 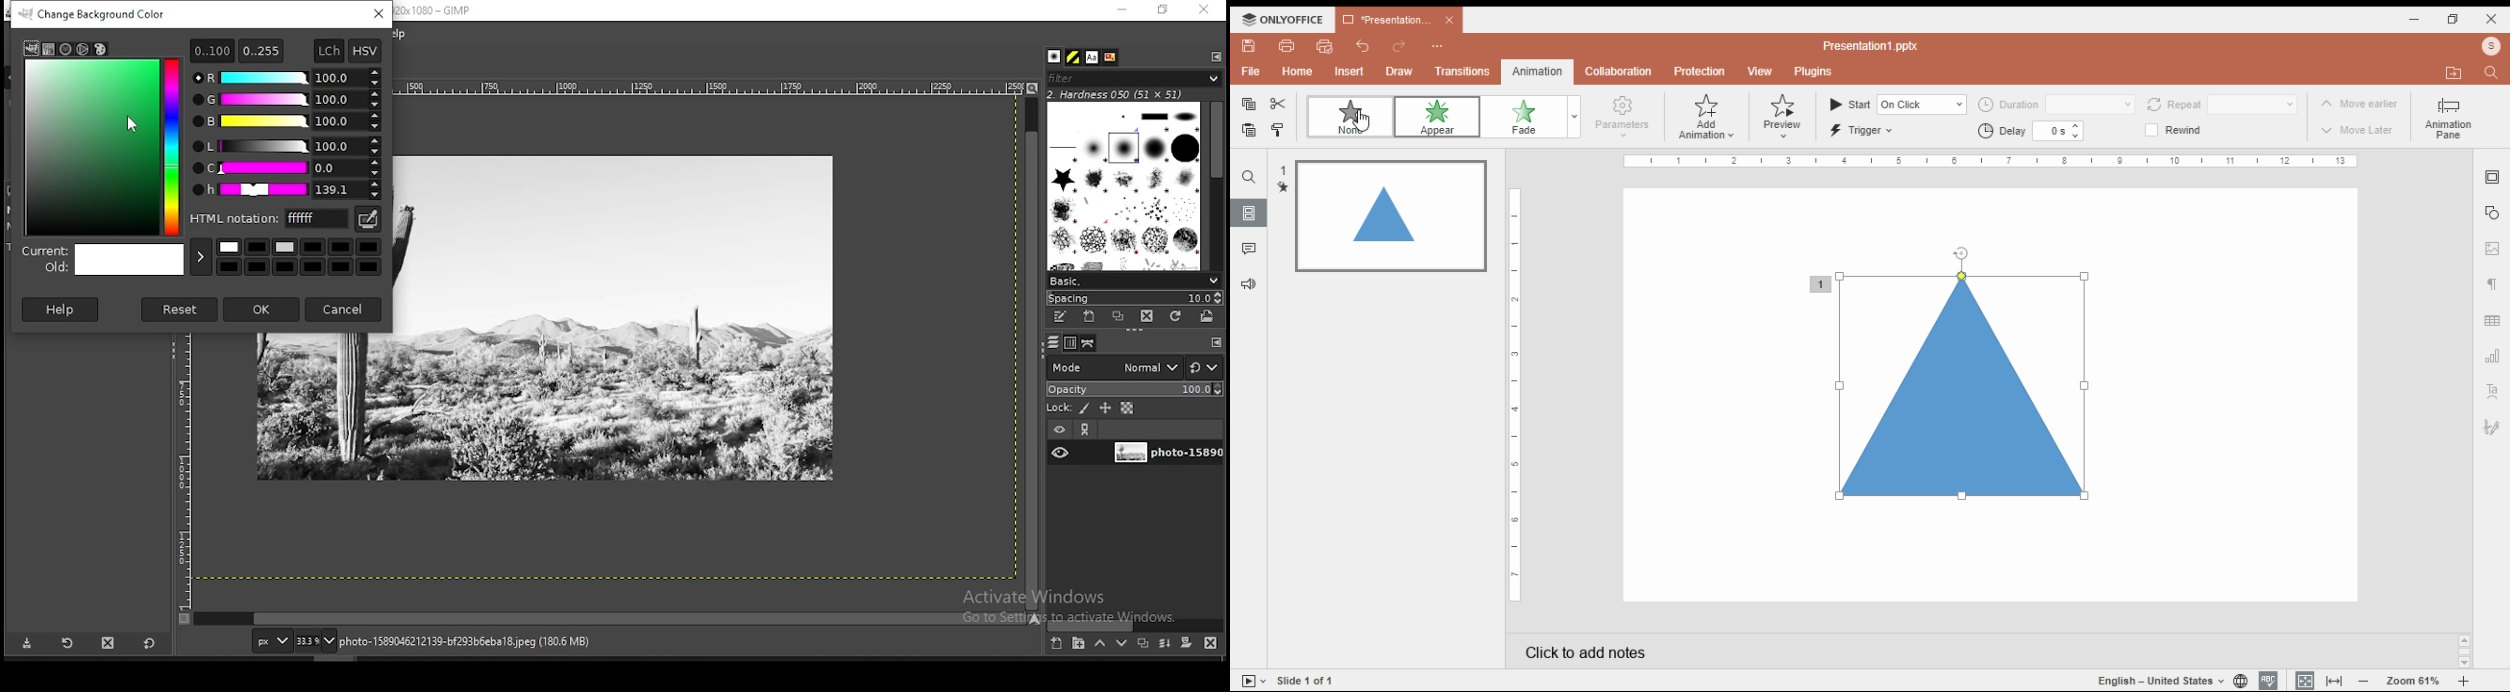 I want to click on ok, so click(x=262, y=309).